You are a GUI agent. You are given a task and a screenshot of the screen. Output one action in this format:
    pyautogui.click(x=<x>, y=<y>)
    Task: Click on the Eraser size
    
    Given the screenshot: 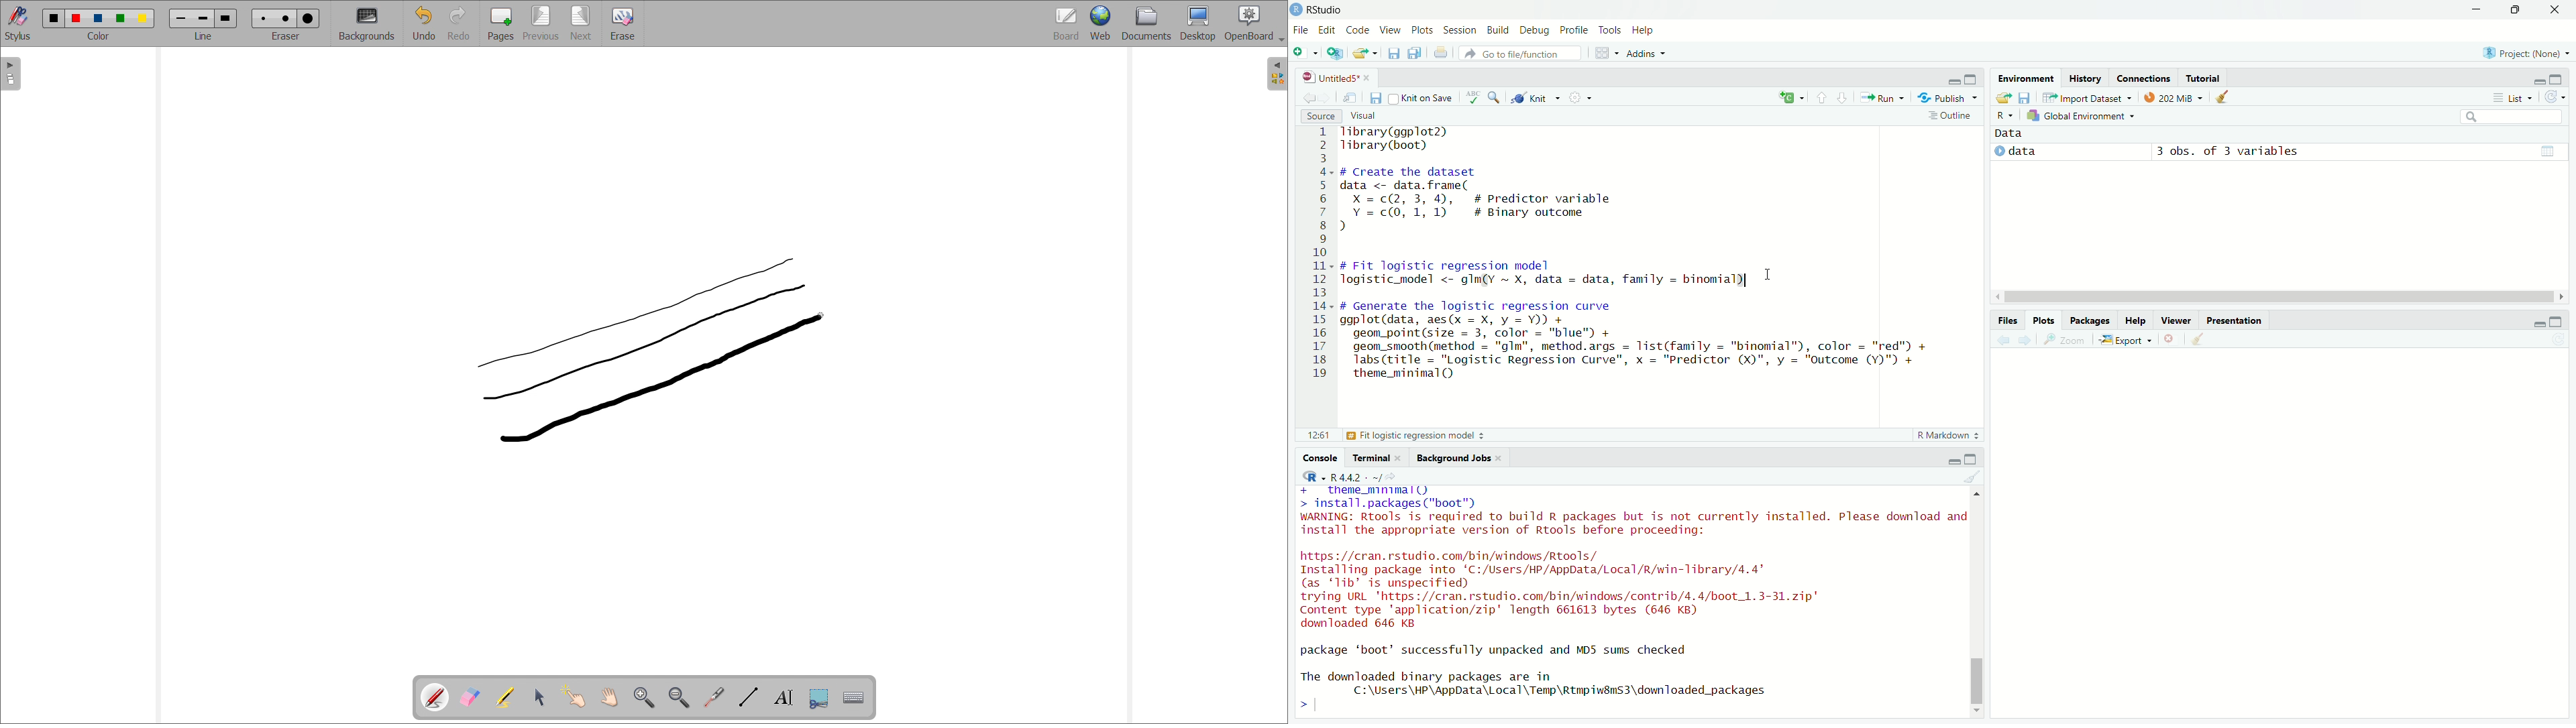 What is the action you would take?
    pyautogui.click(x=264, y=18)
    